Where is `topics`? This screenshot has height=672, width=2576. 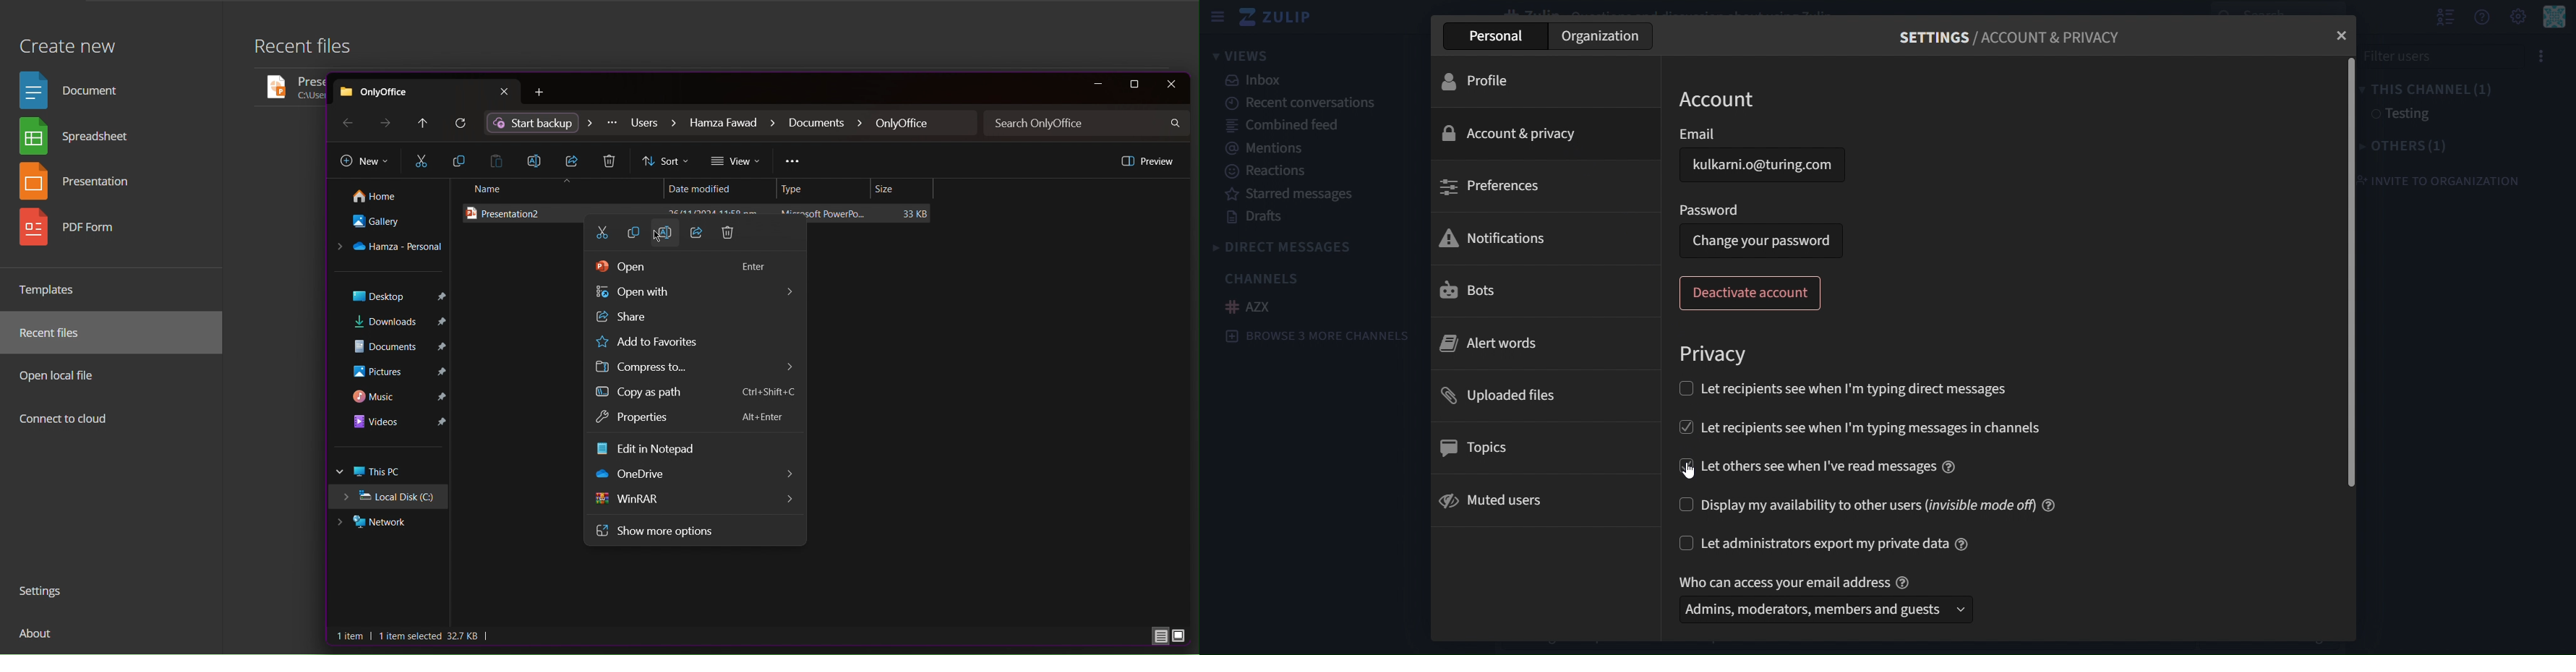 topics is located at coordinates (1477, 448).